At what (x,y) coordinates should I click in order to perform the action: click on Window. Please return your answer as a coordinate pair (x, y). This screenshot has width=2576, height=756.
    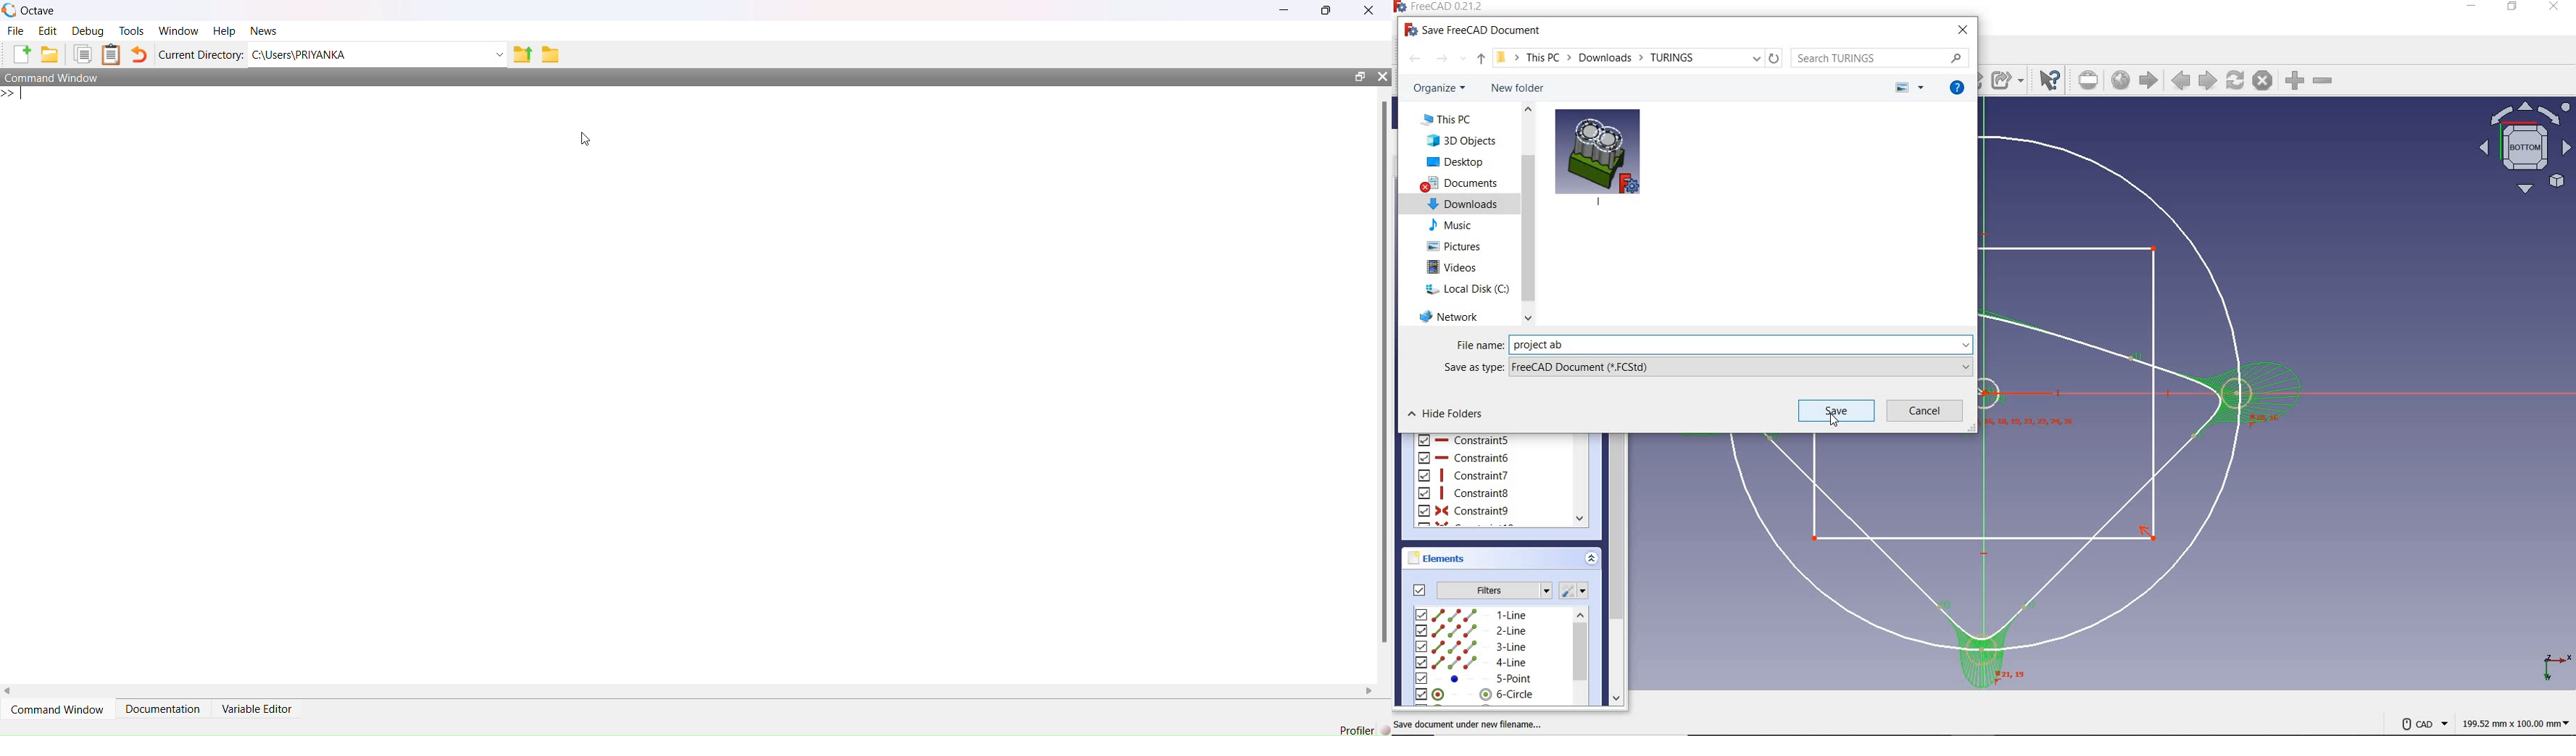
    Looking at the image, I should click on (179, 31).